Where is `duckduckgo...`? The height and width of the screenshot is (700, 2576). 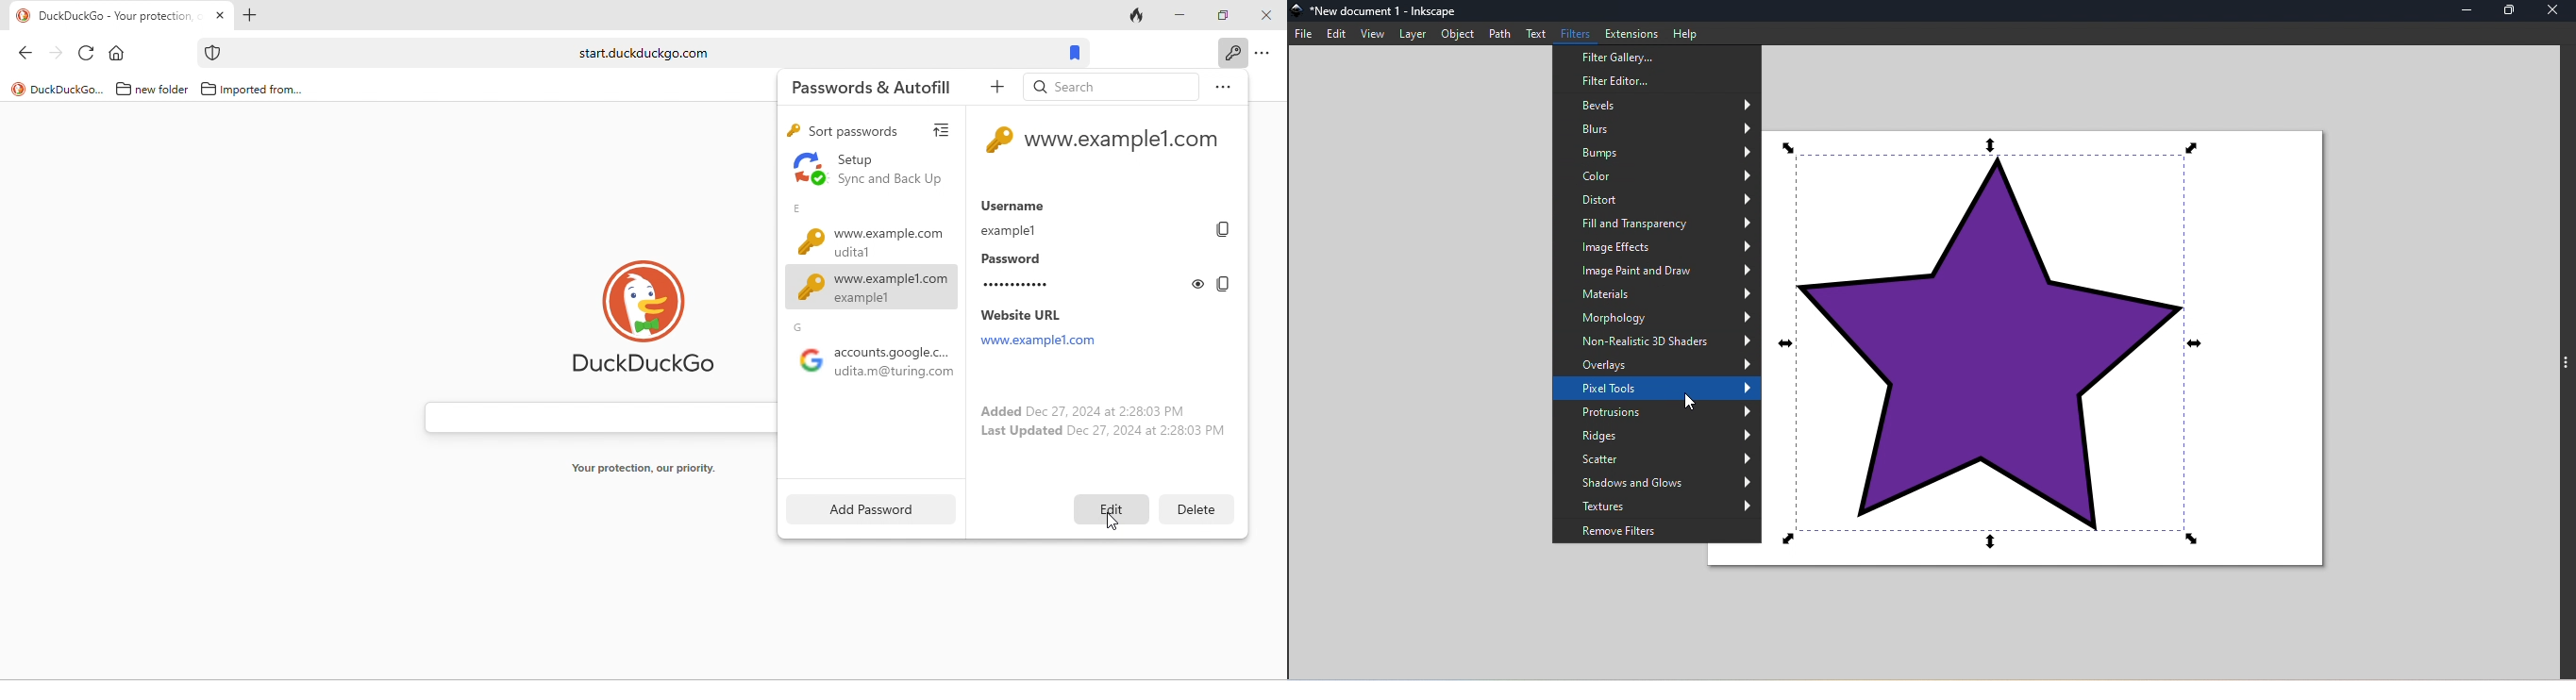
duckduckgo... is located at coordinates (68, 91).